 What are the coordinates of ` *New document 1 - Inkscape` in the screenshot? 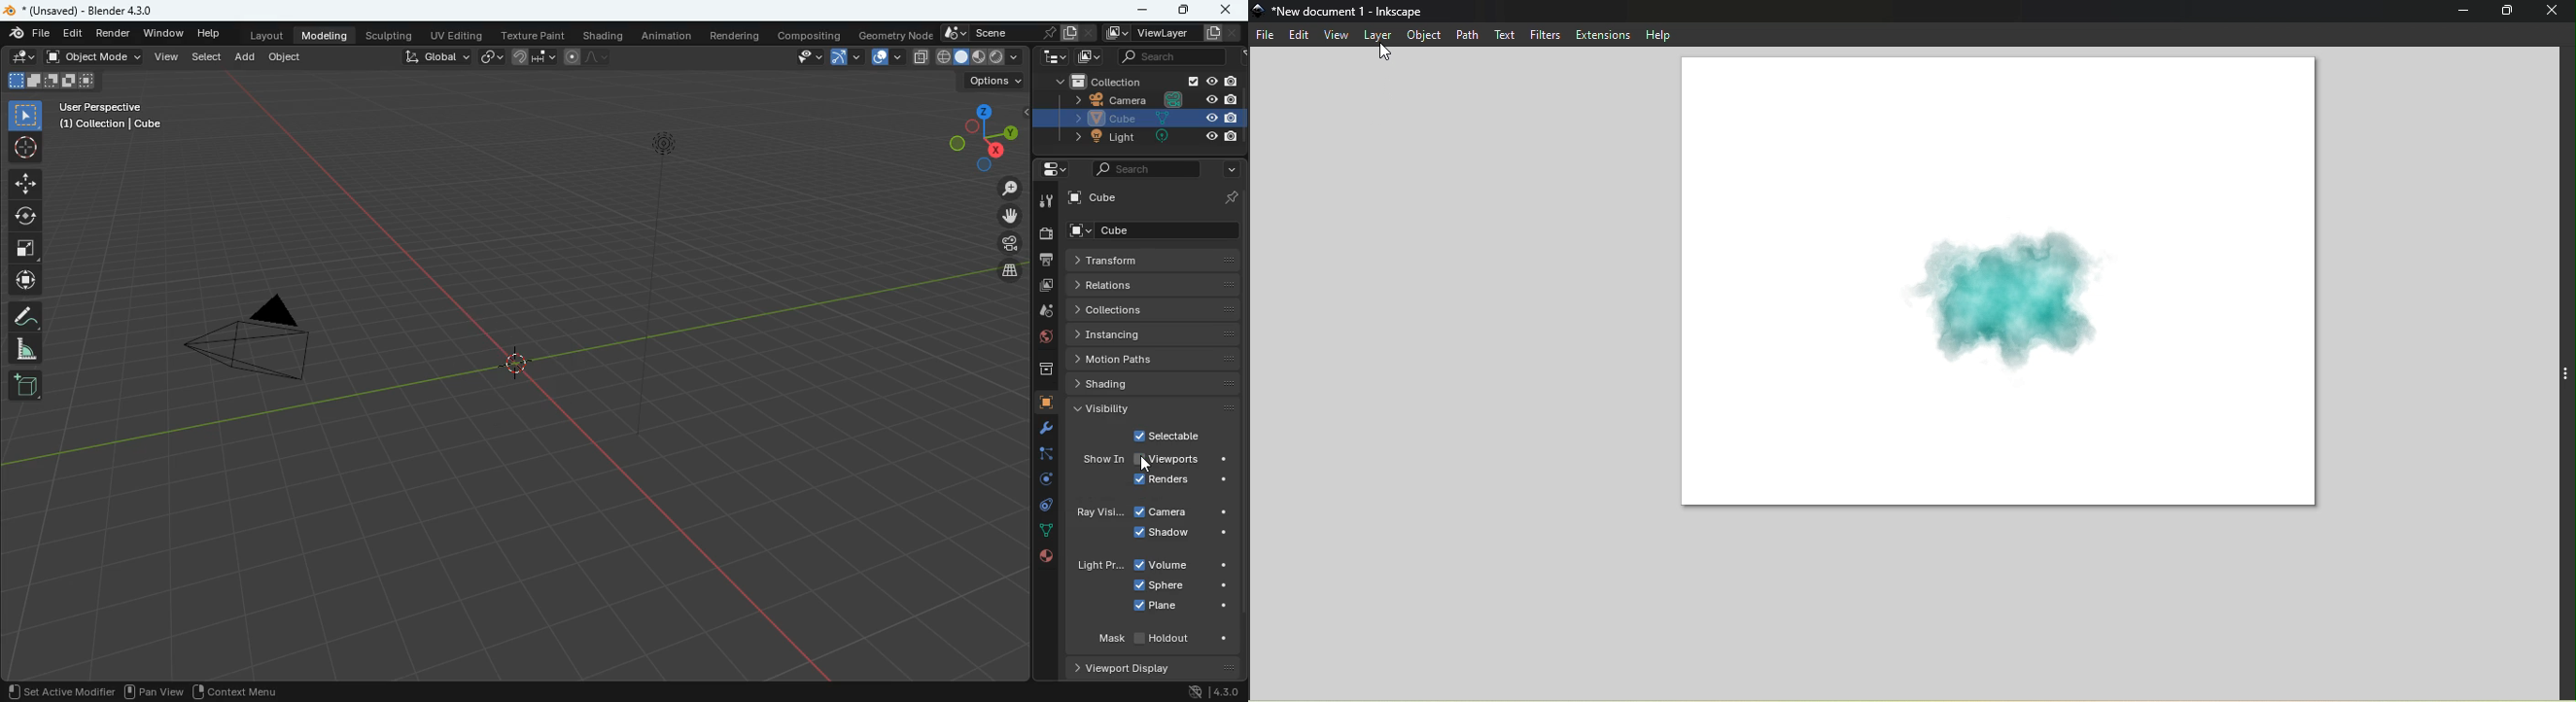 It's located at (1350, 11).